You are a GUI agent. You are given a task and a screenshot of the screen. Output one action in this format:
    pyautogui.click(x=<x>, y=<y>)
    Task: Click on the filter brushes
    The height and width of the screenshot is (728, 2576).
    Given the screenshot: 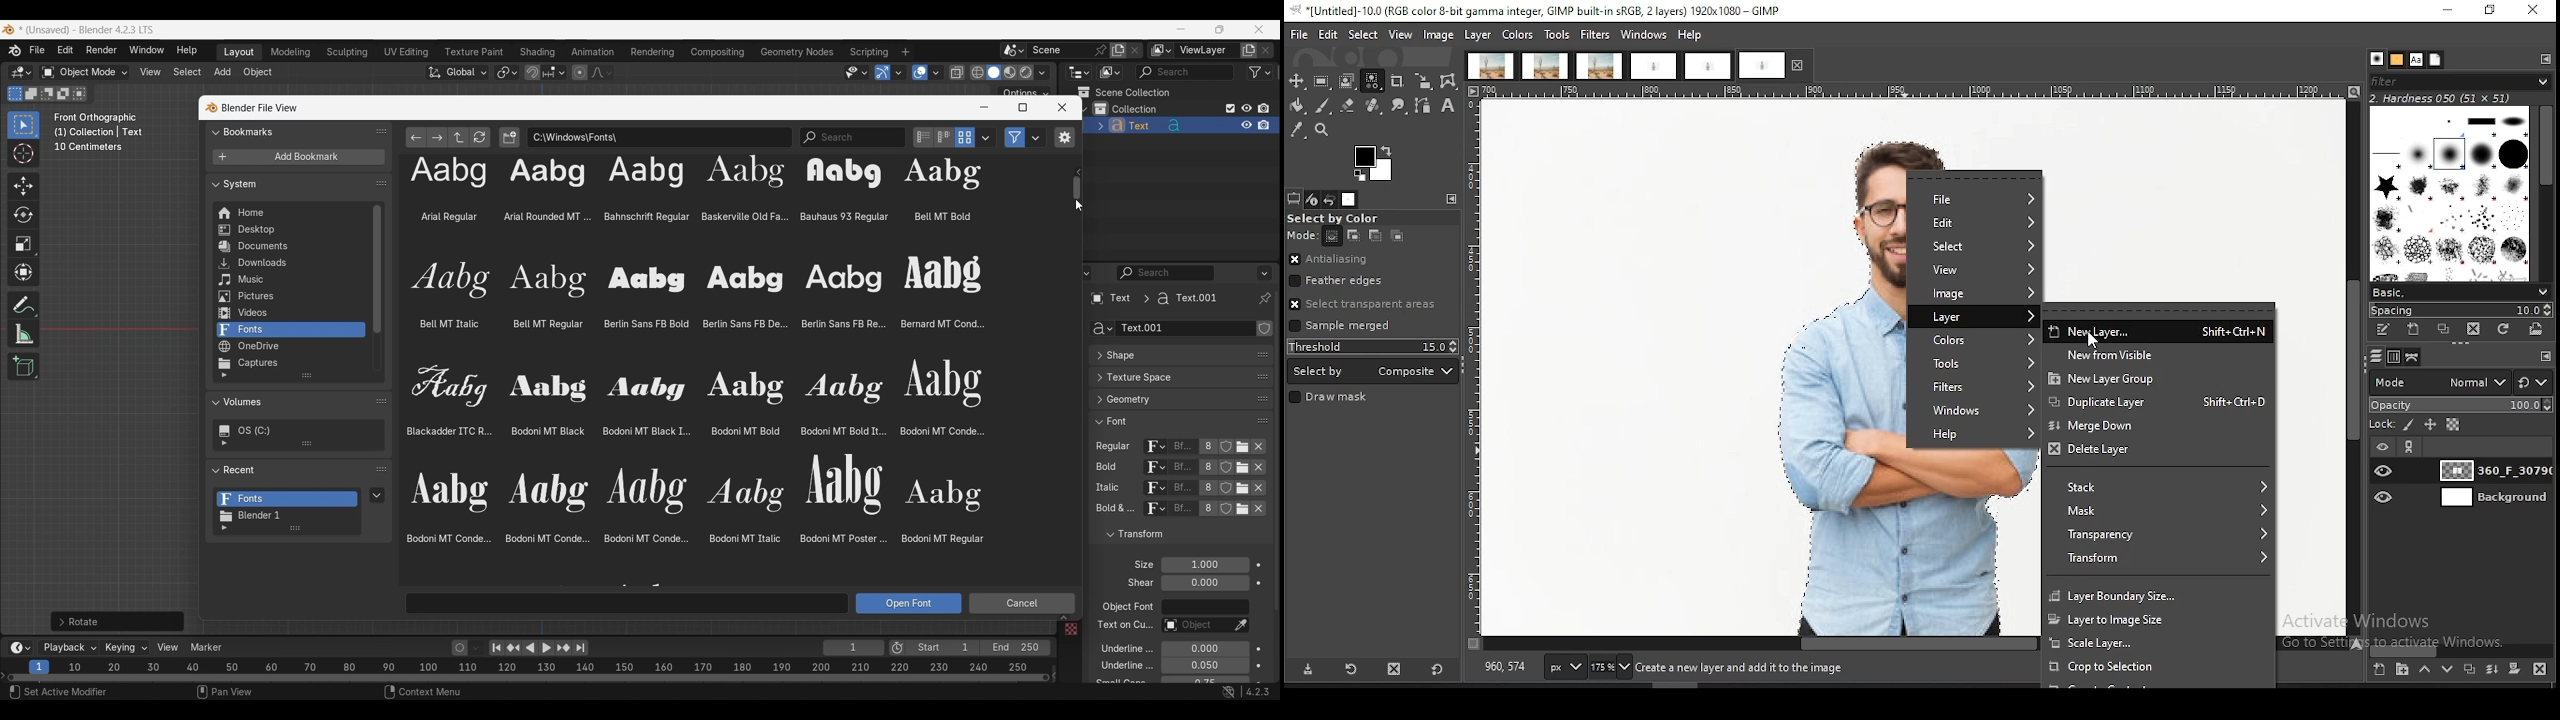 What is the action you would take?
    pyautogui.click(x=2460, y=82)
    